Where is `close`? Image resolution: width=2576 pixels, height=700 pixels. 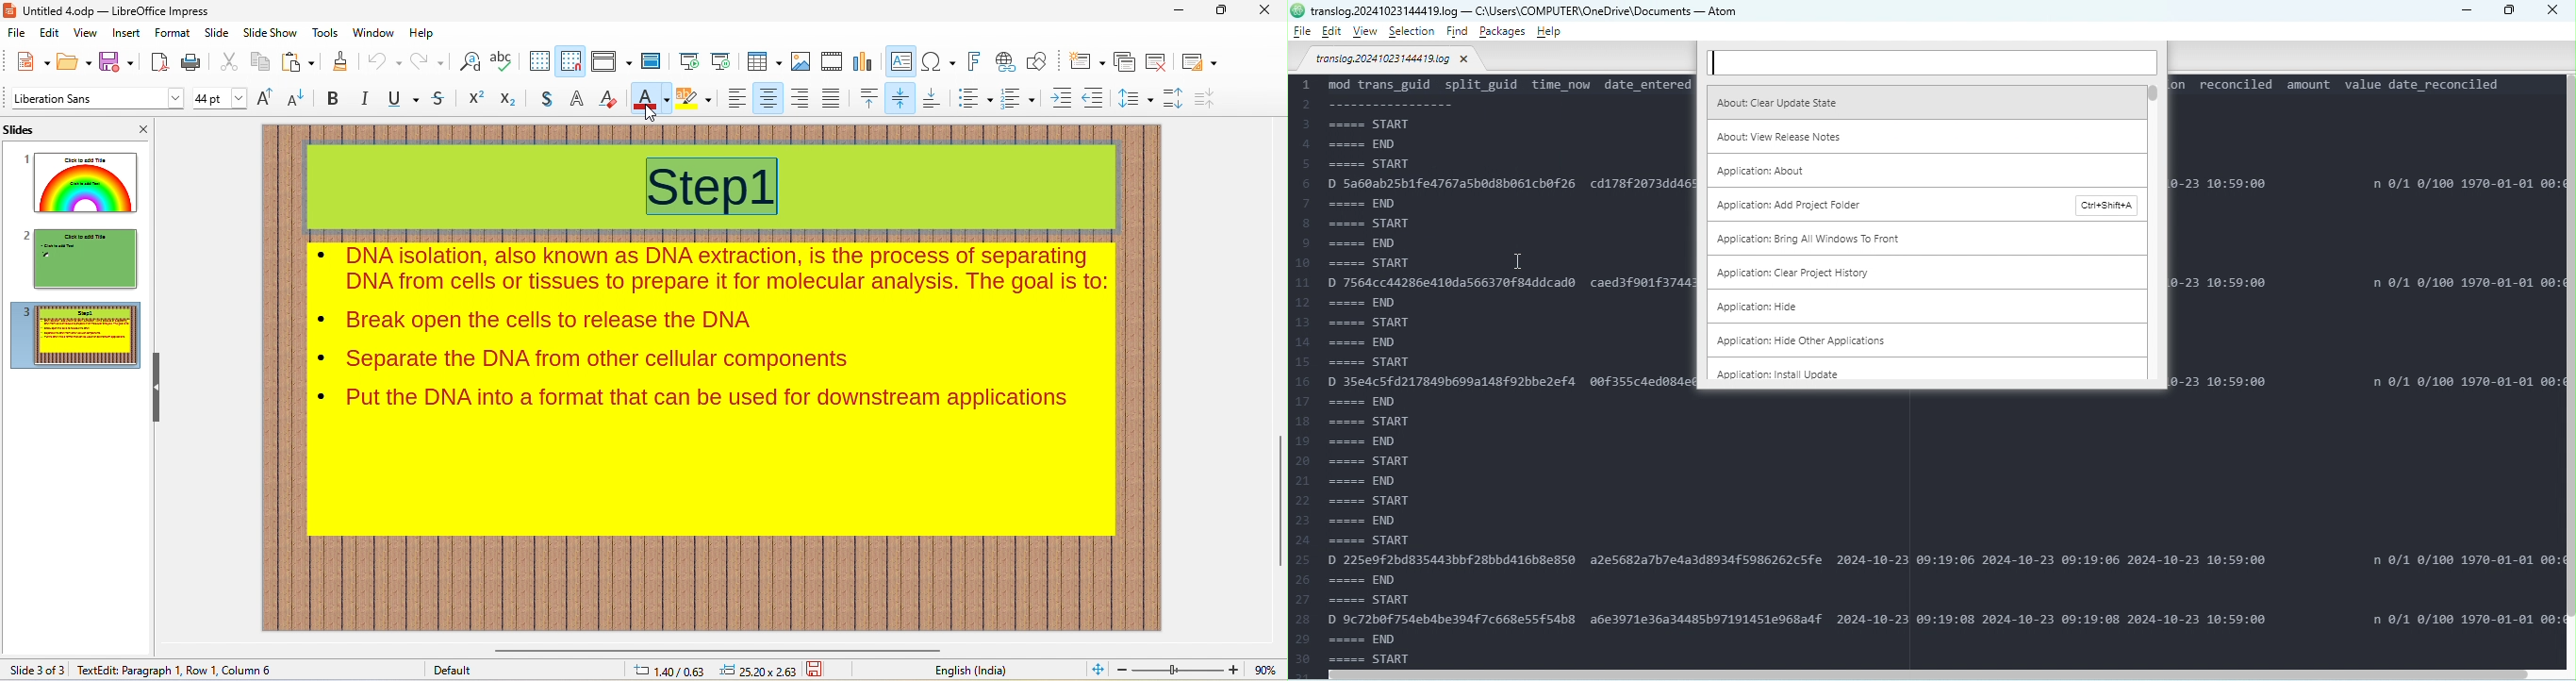
close is located at coordinates (1267, 10).